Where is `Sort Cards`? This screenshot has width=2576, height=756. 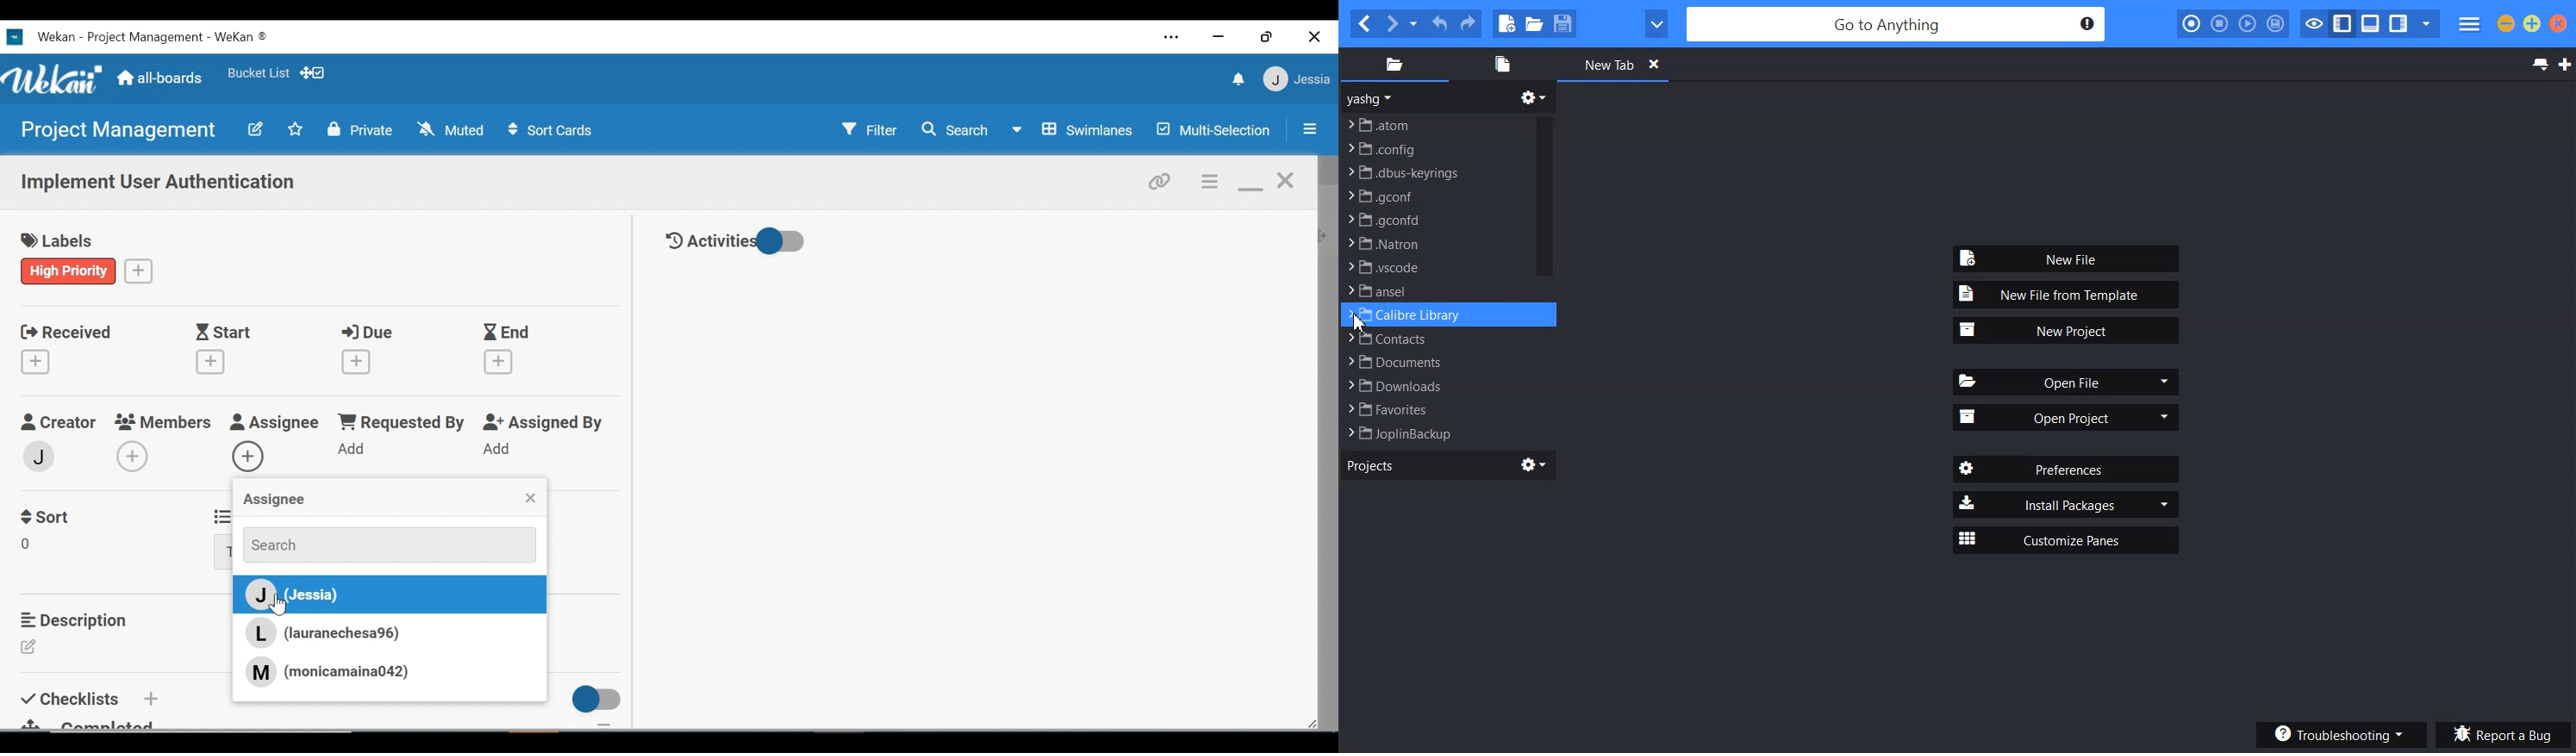 Sort Cards is located at coordinates (549, 130).